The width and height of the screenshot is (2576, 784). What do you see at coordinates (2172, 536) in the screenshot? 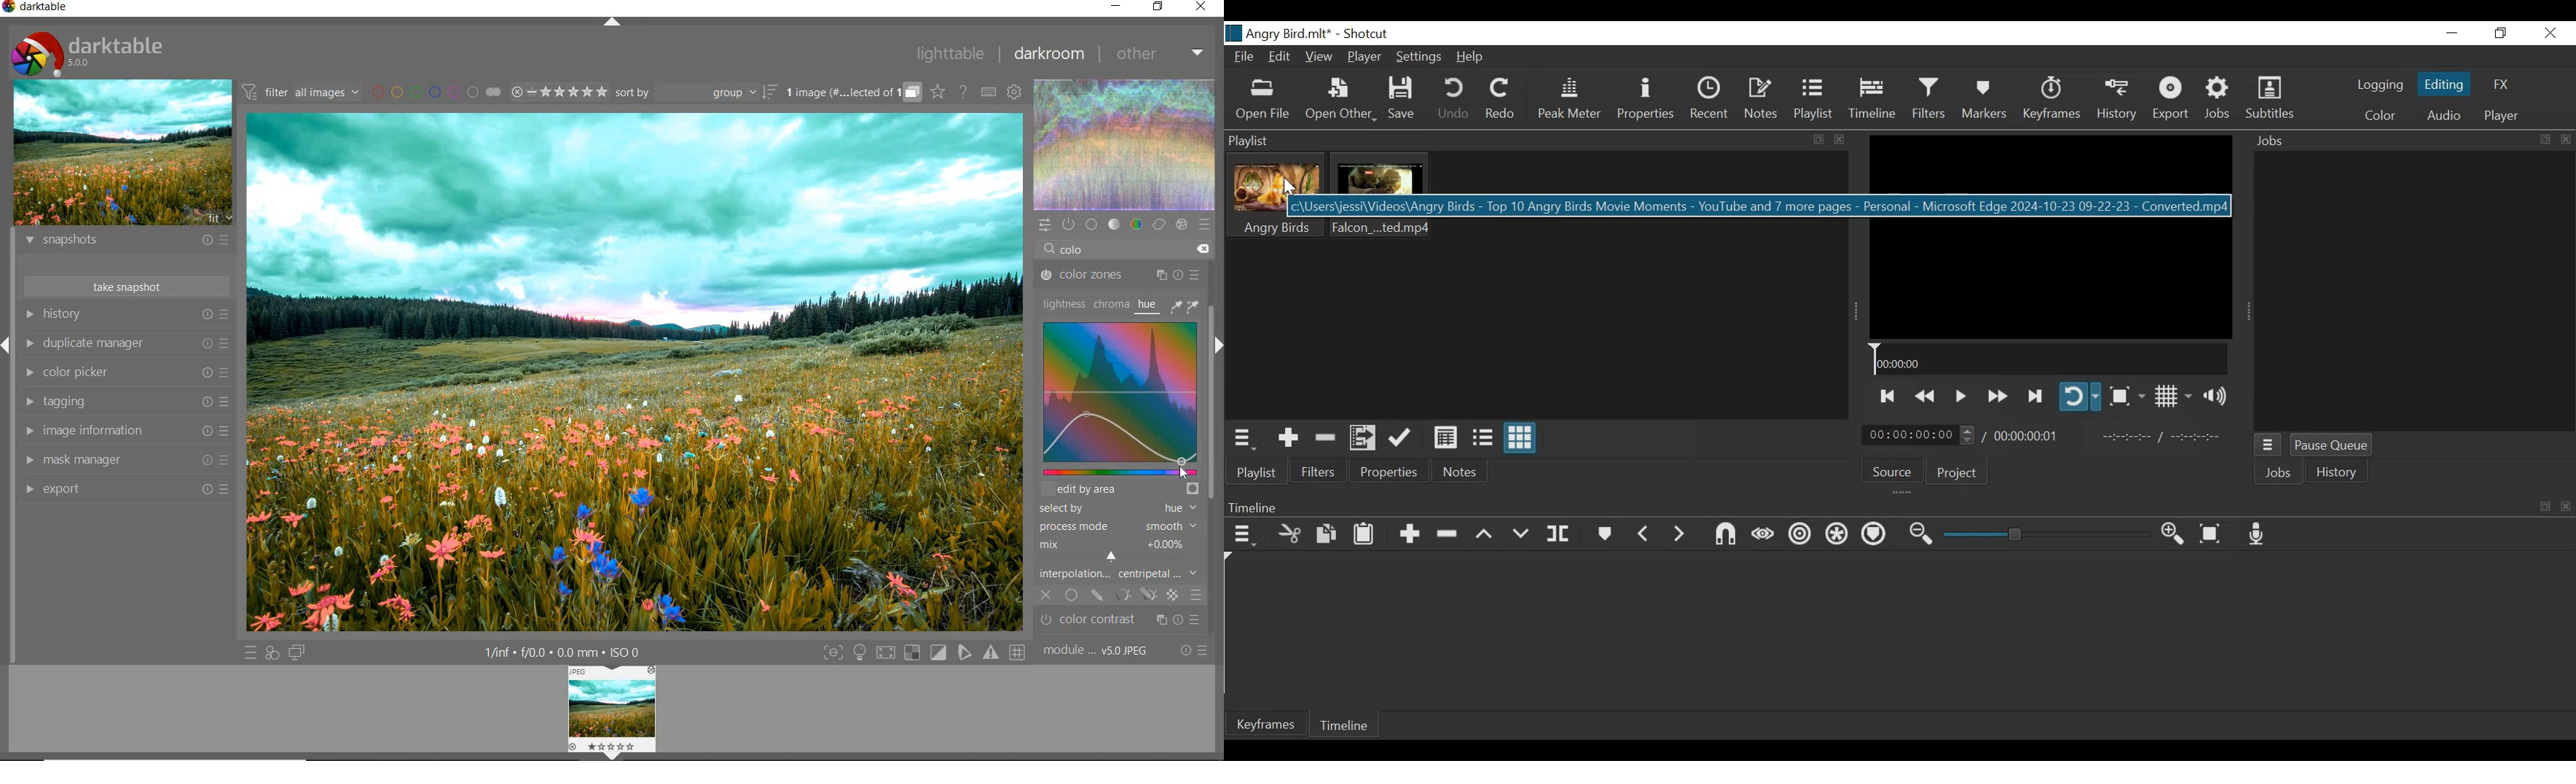
I see `Zoom timeline in` at bounding box center [2172, 536].